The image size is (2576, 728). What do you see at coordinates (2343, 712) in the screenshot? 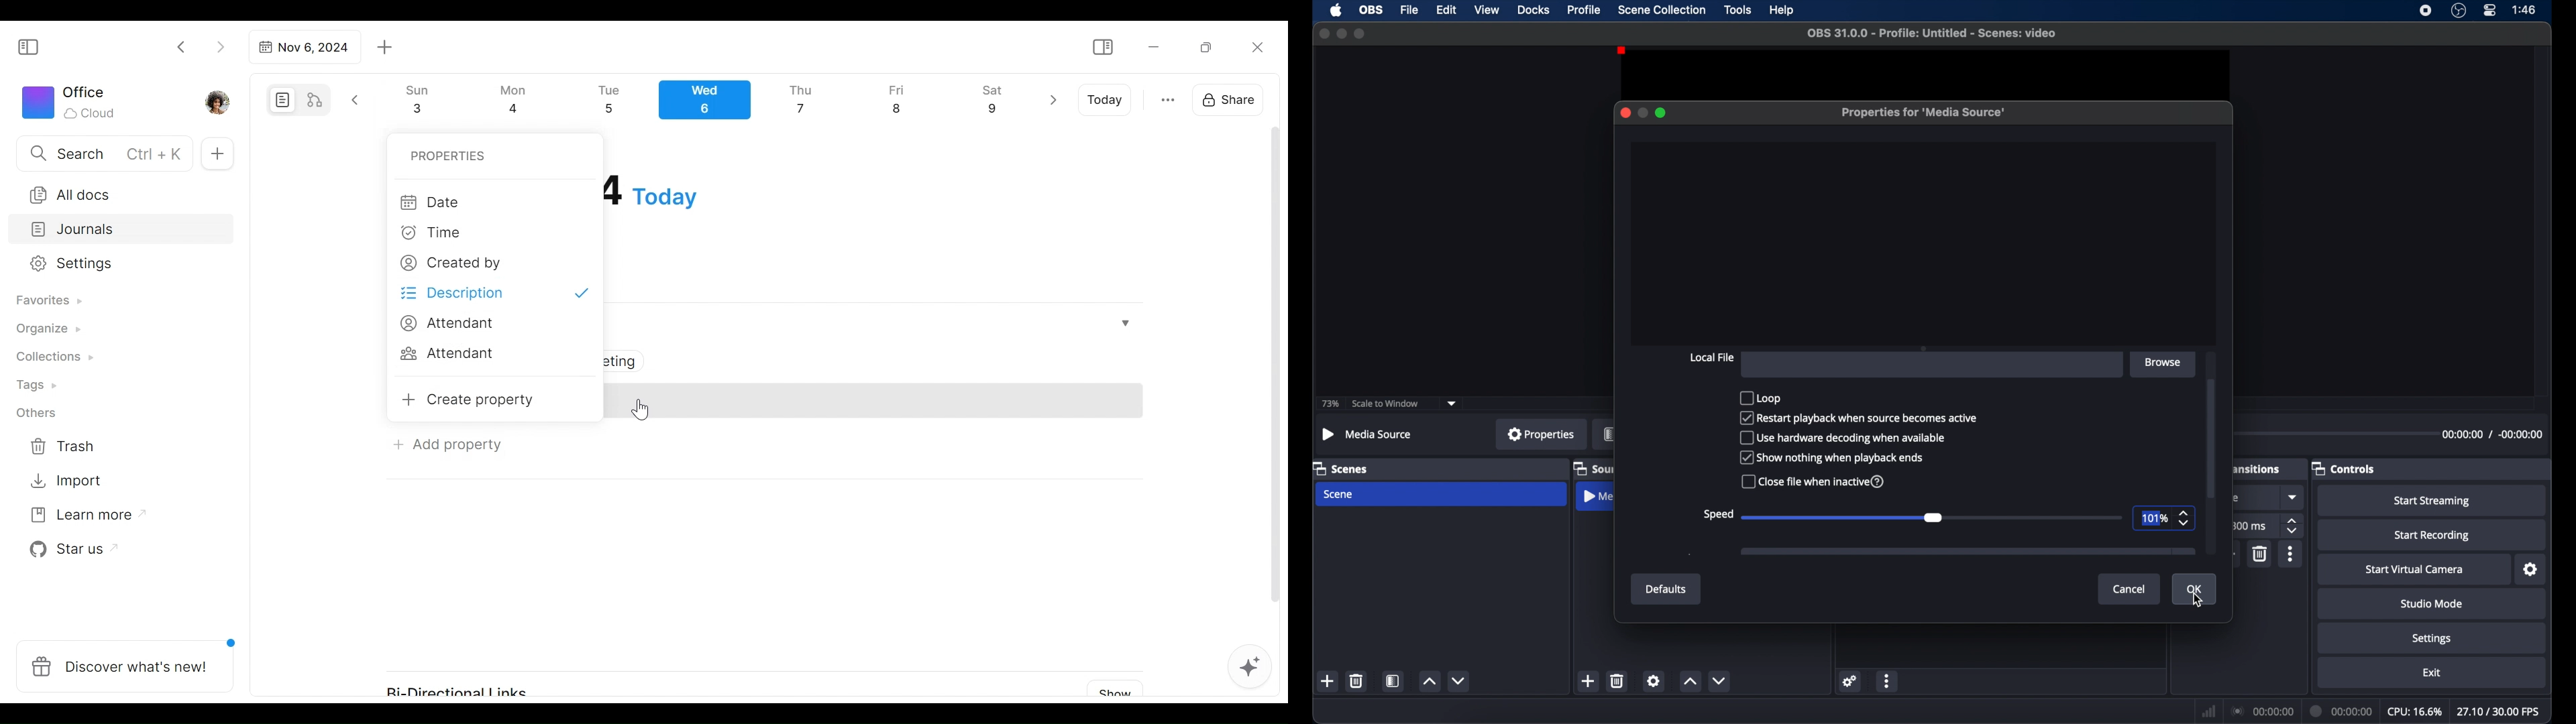
I see `duration` at bounding box center [2343, 712].